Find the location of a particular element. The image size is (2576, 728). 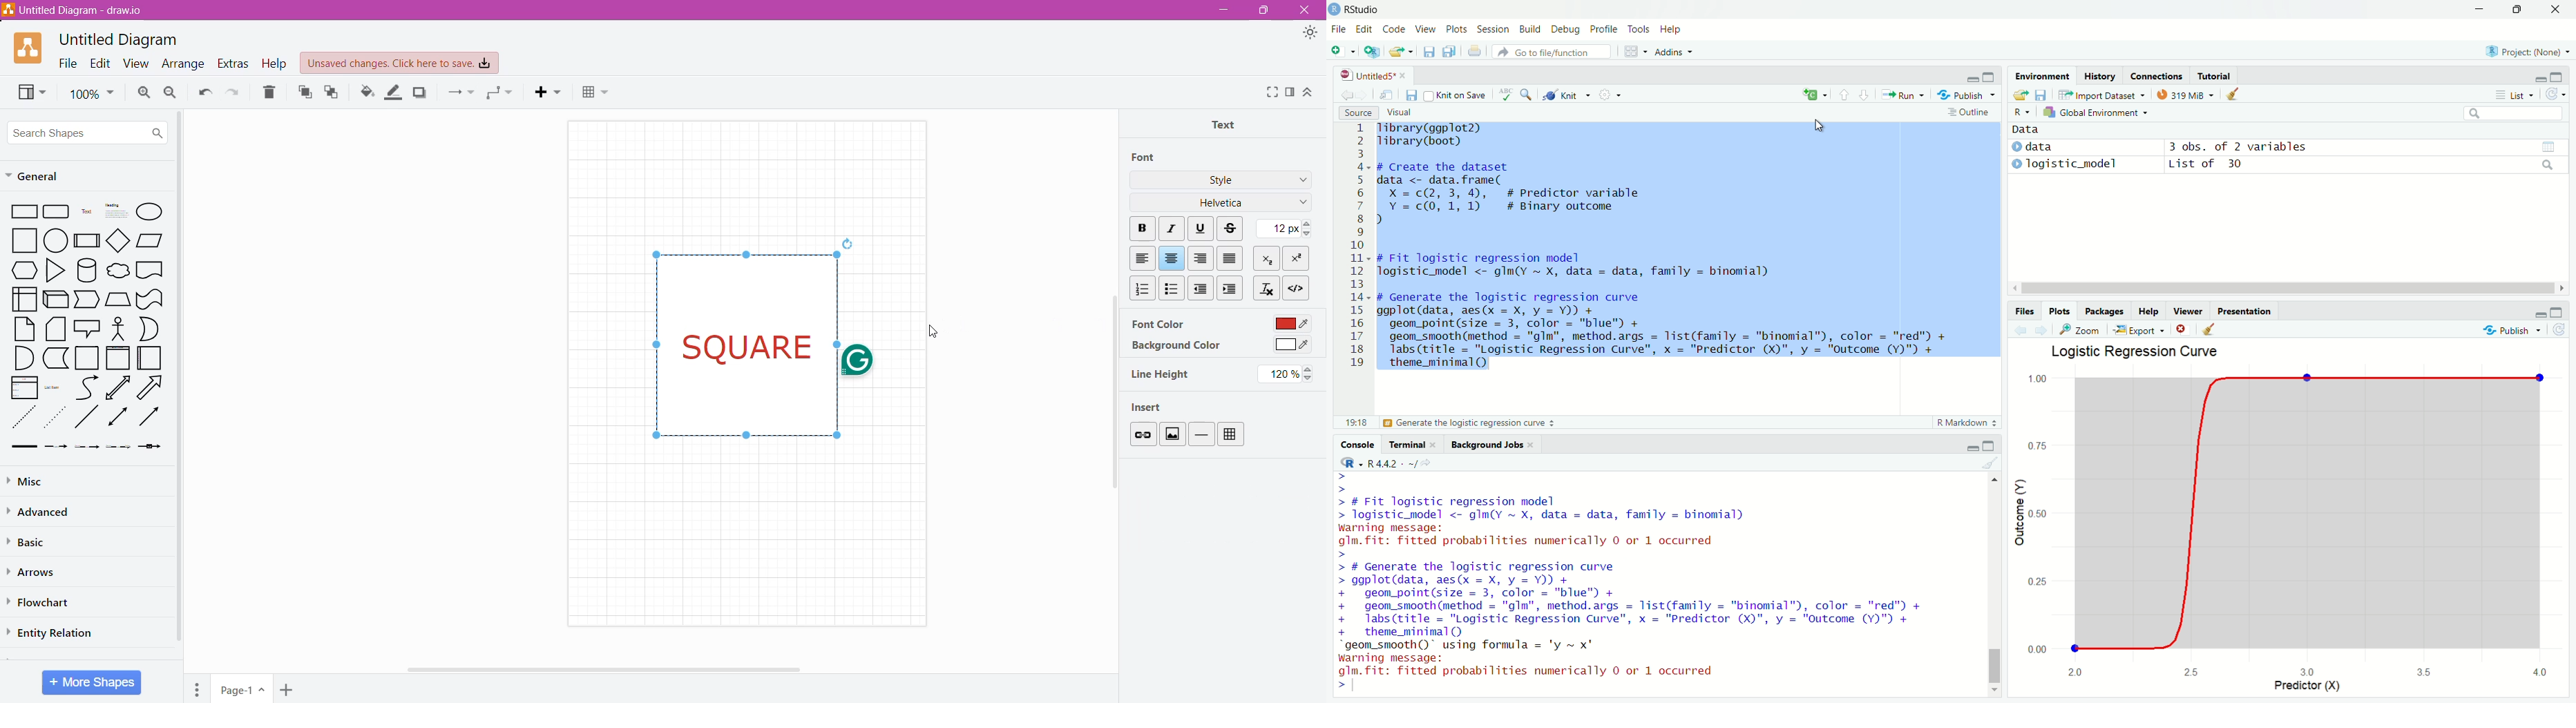

Add Pages is located at coordinates (288, 691).